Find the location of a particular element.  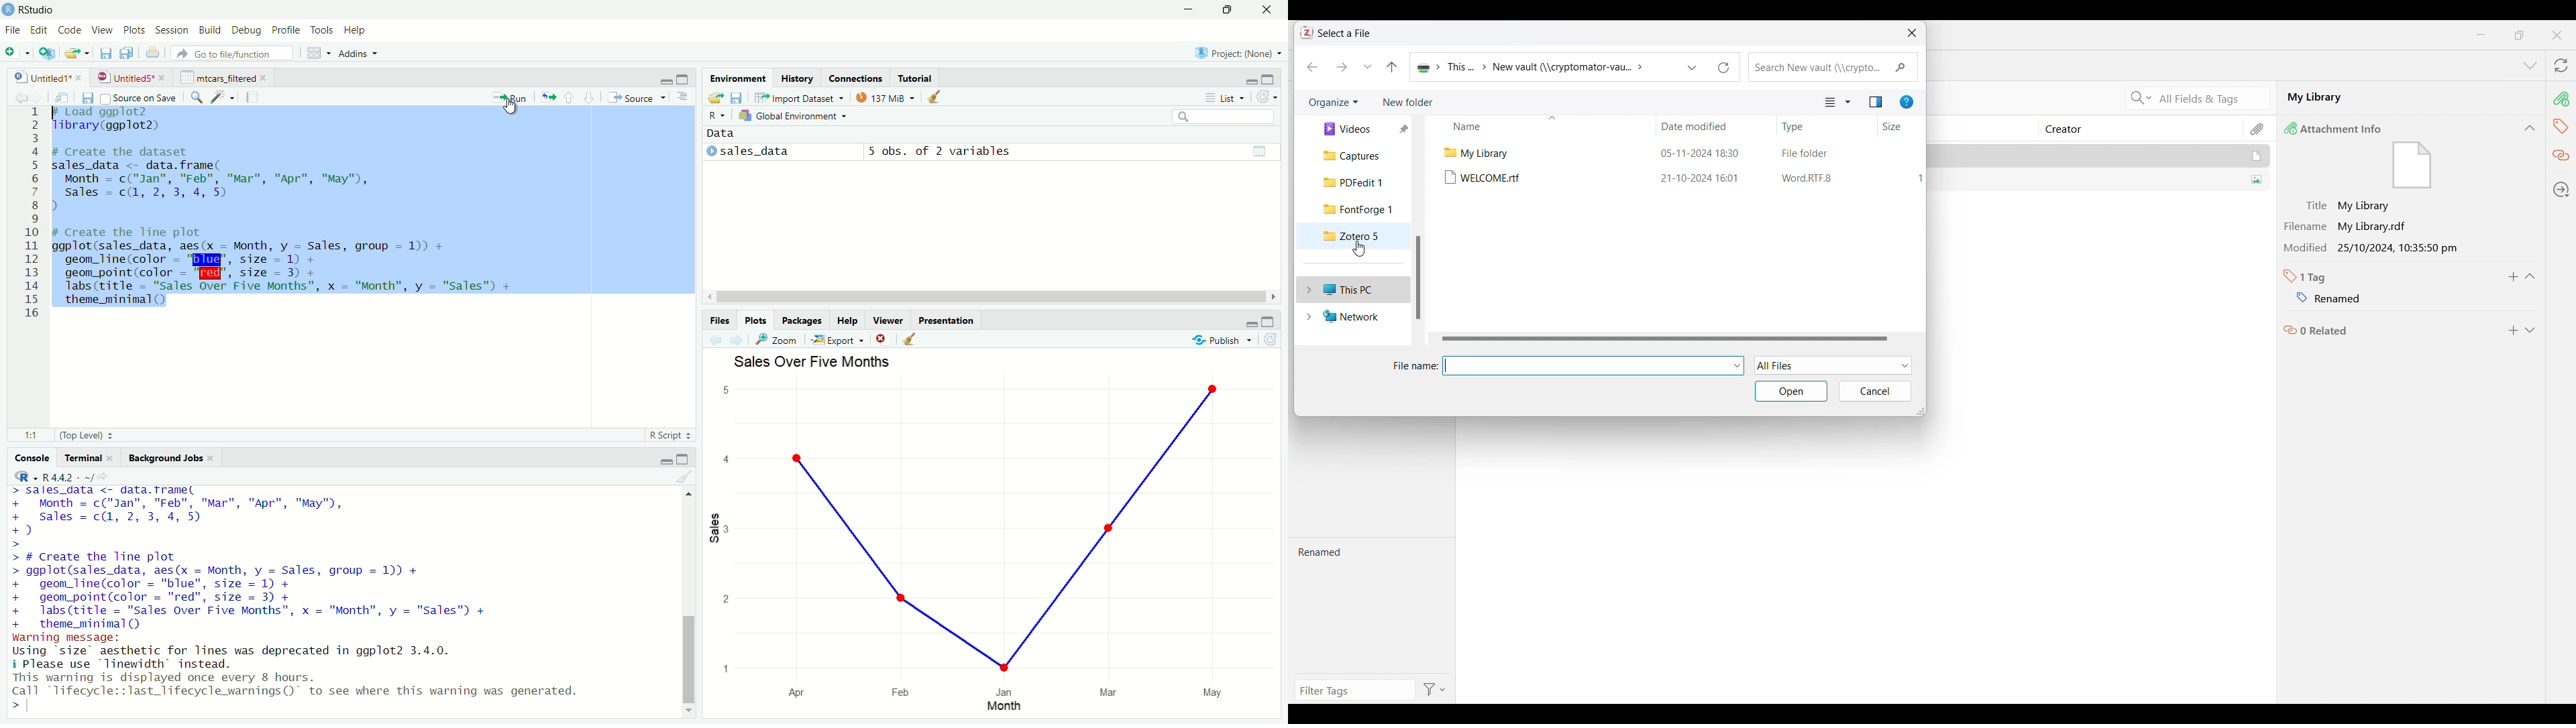

sales_data is located at coordinates (750, 152).